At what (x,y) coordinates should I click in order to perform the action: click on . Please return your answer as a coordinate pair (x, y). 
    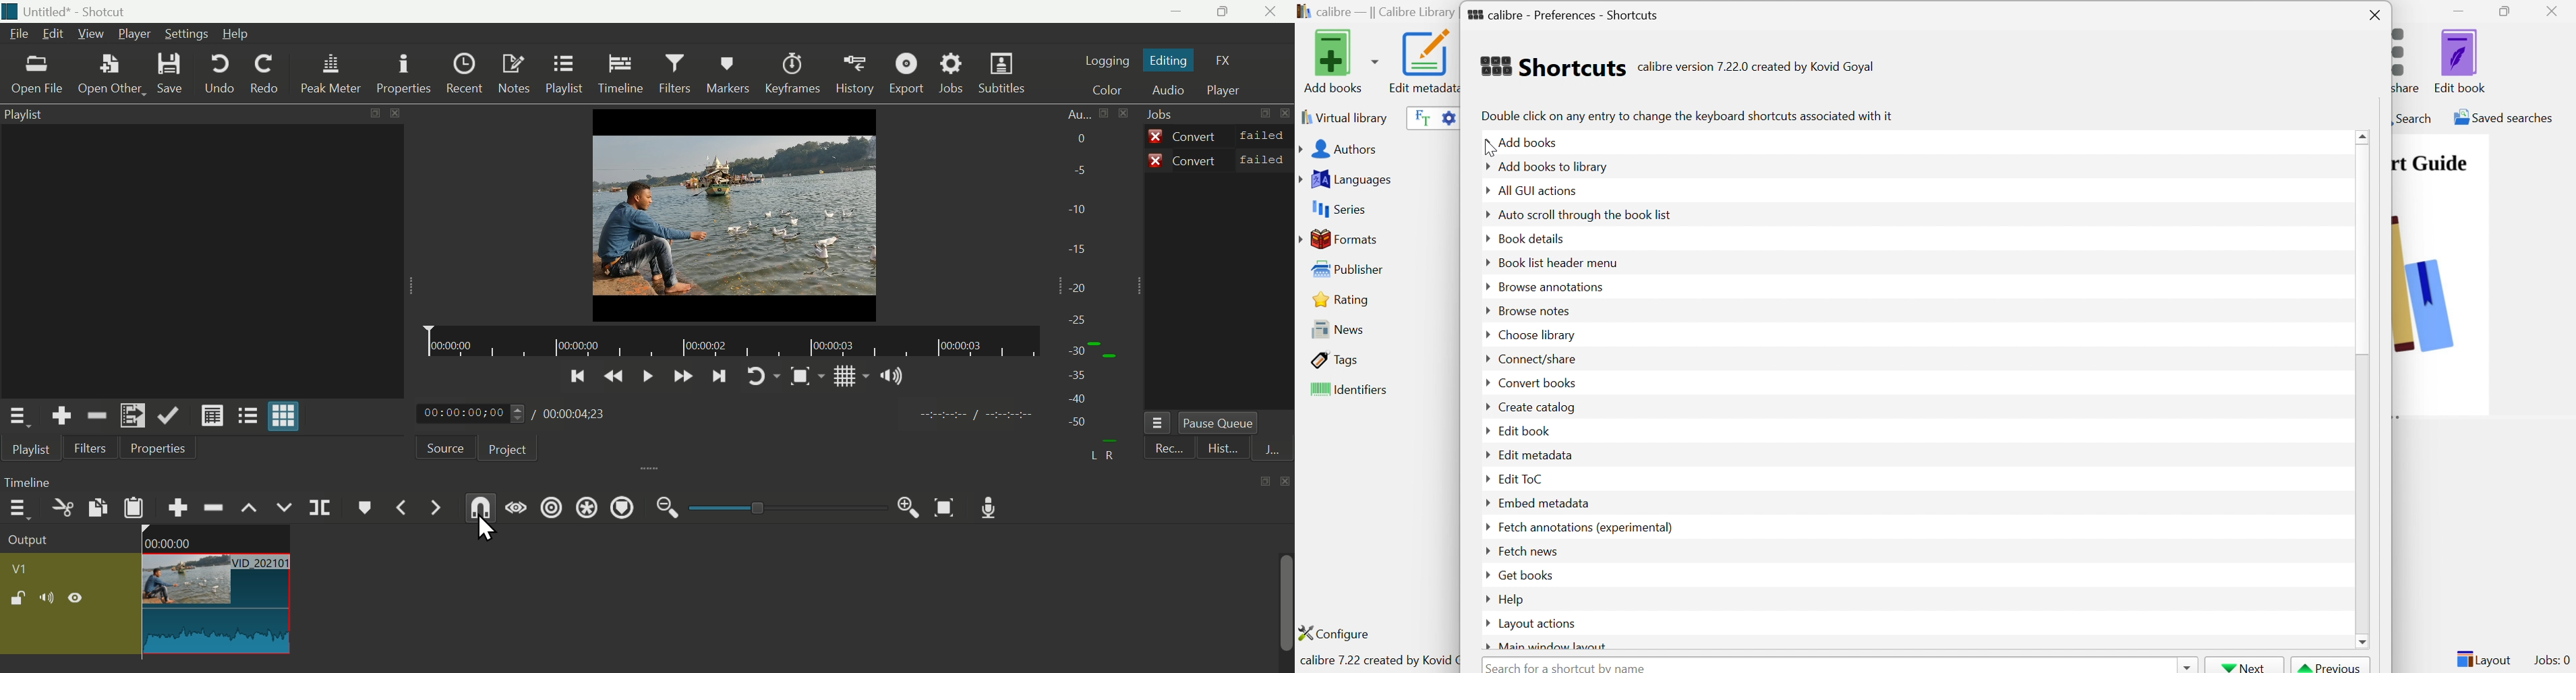
    Looking at the image, I should click on (586, 509).